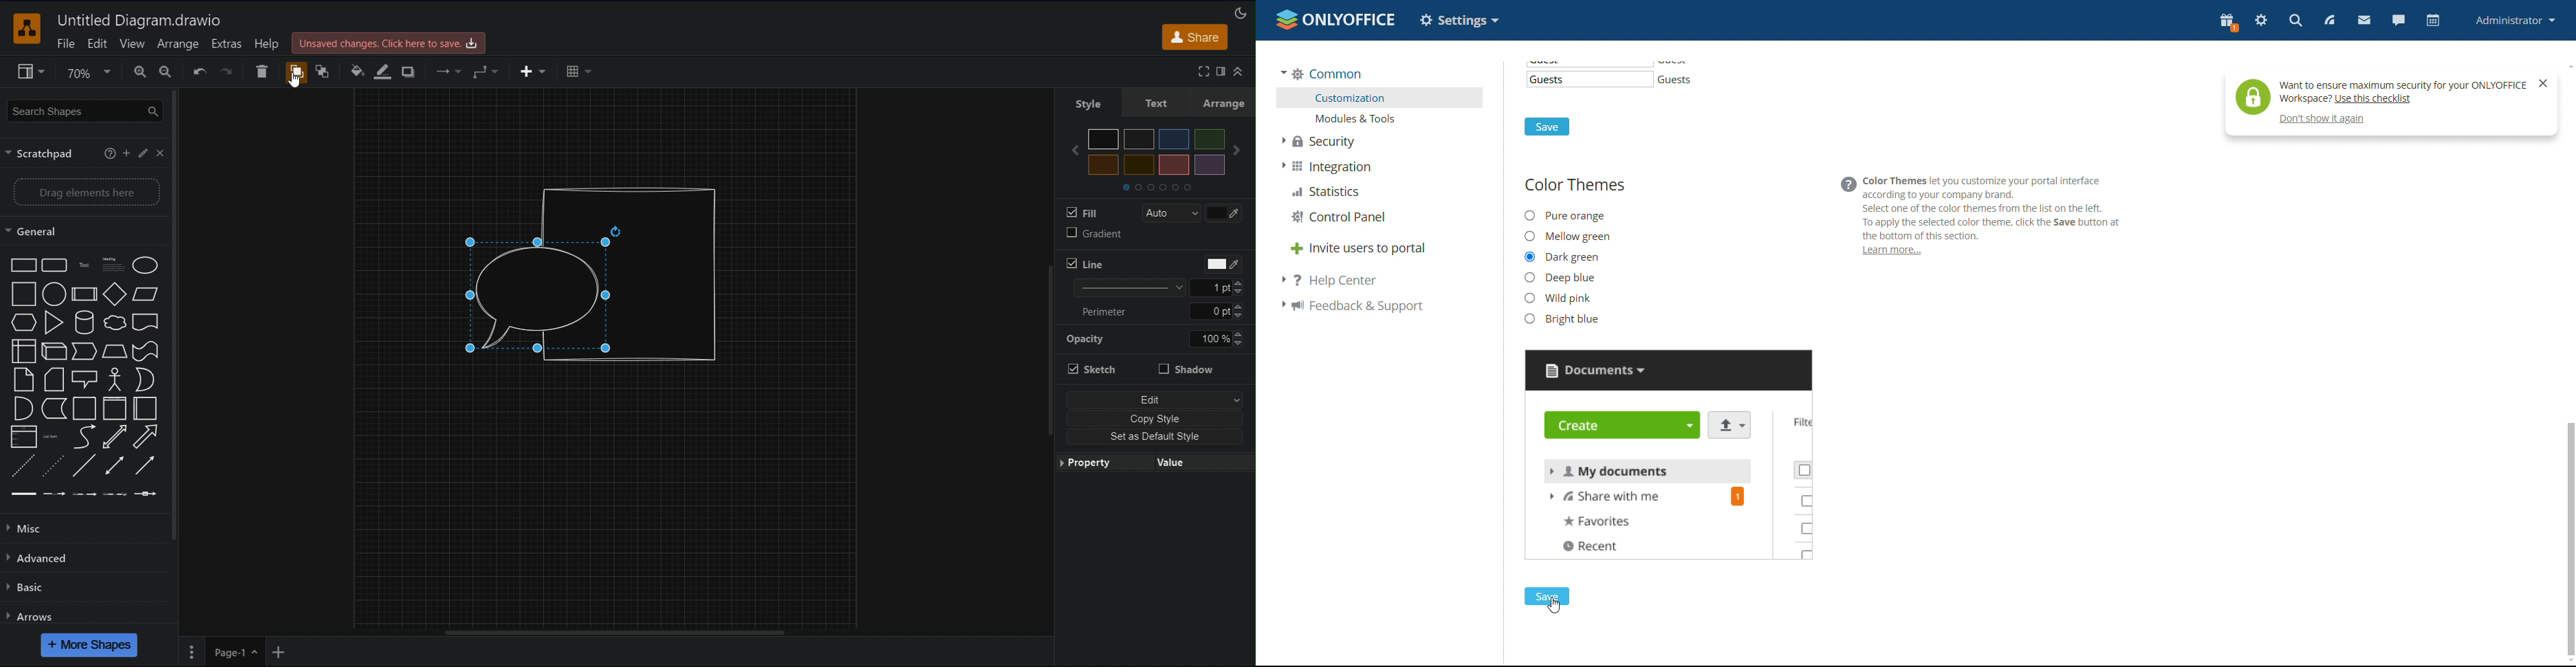 The width and height of the screenshot is (2576, 672). What do you see at coordinates (145, 266) in the screenshot?
I see `Ellipse` at bounding box center [145, 266].